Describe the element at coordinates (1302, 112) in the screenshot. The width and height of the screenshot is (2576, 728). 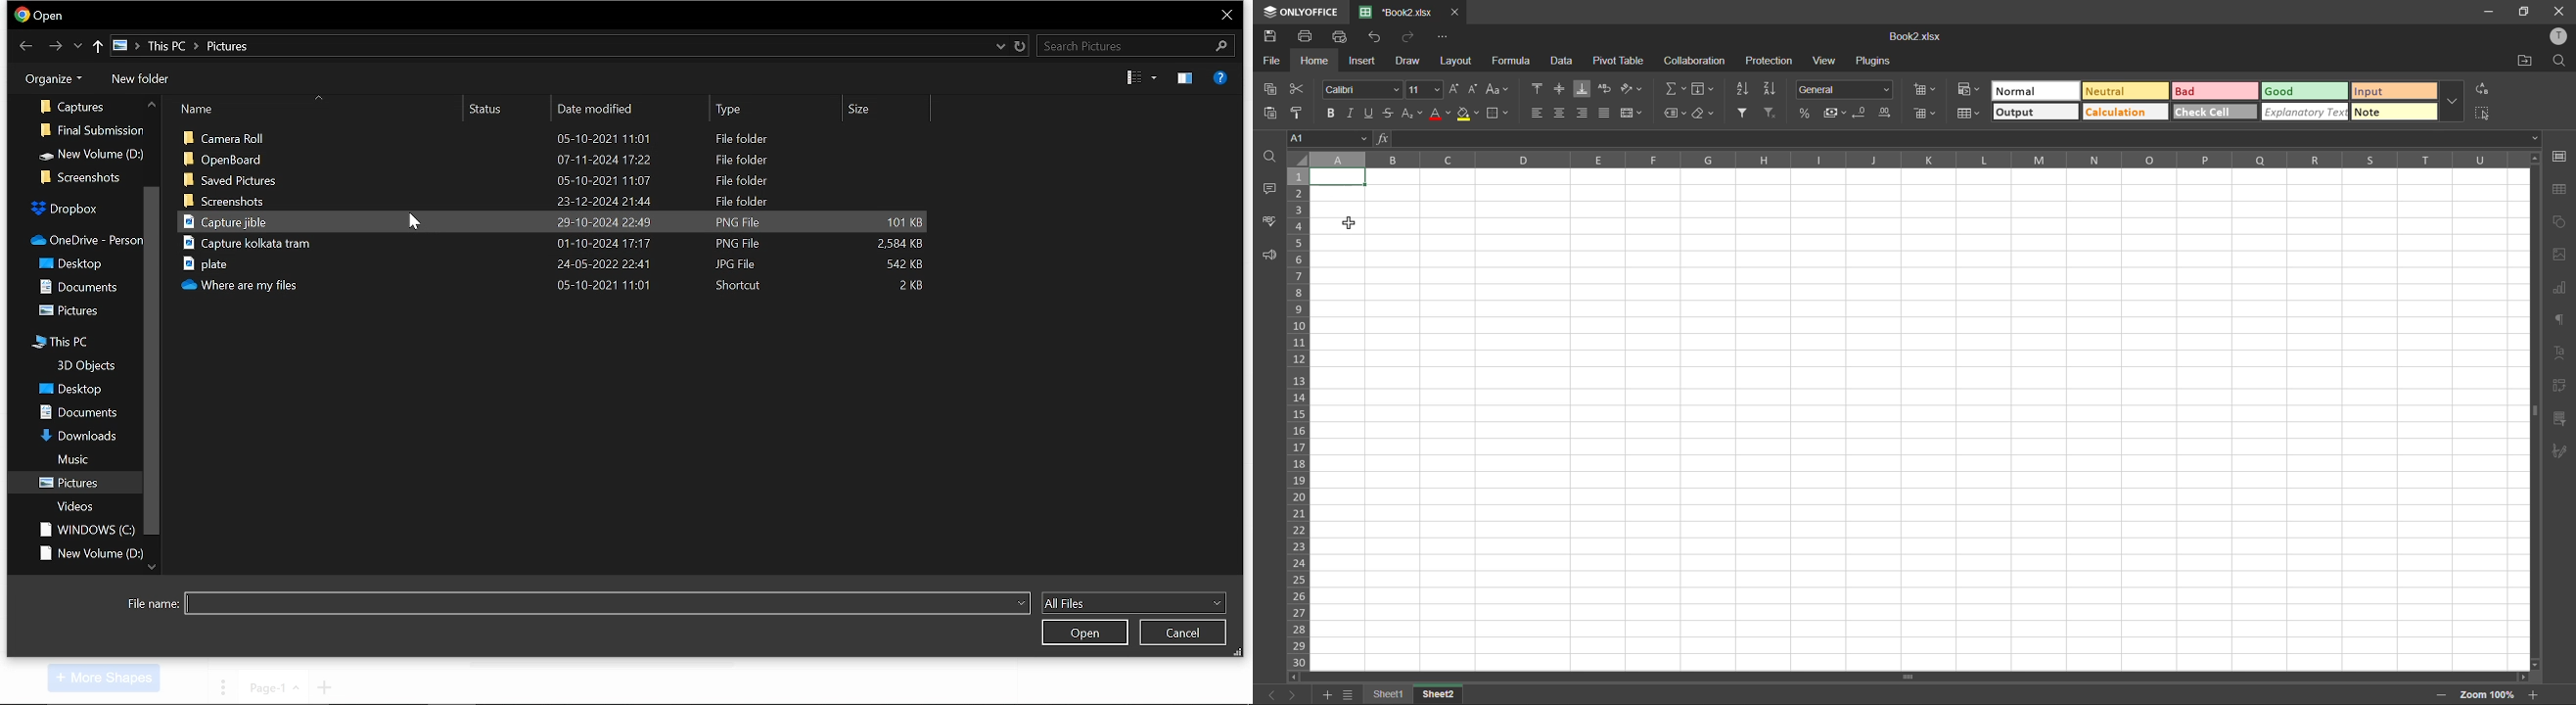
I see `copy style` at that location.